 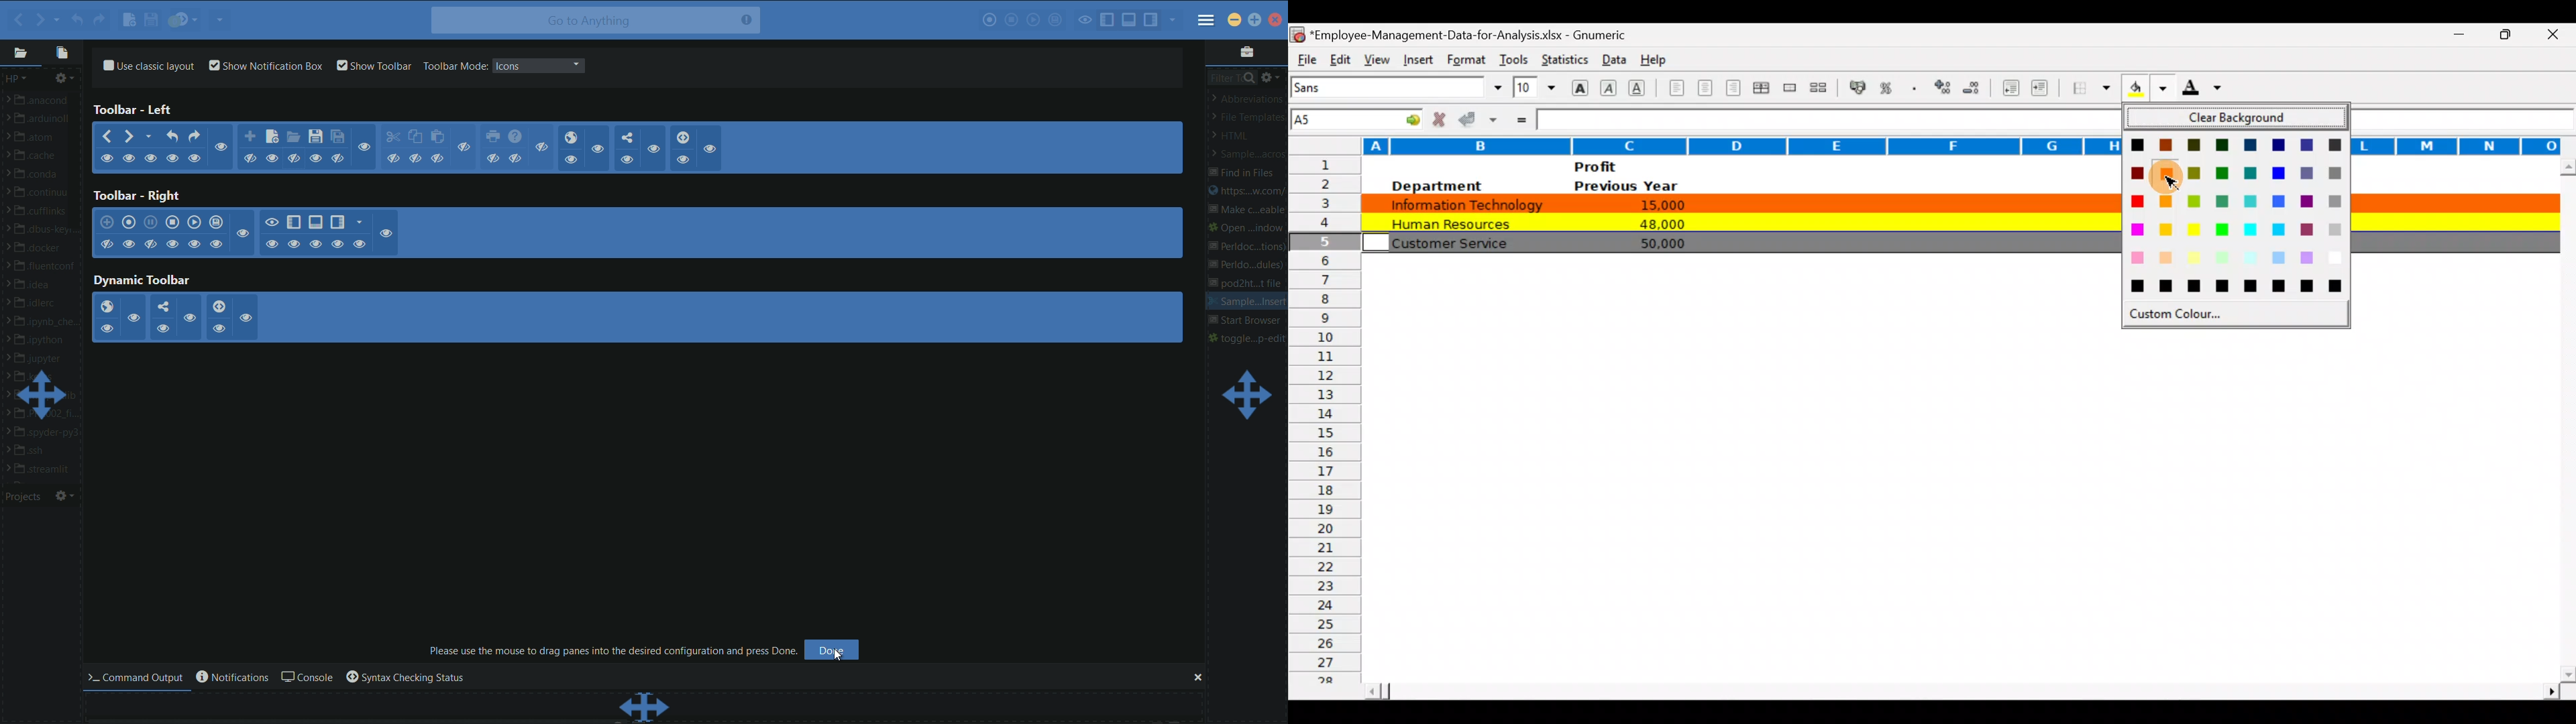 I want to click on Tools, so click(x=1513, y=56).